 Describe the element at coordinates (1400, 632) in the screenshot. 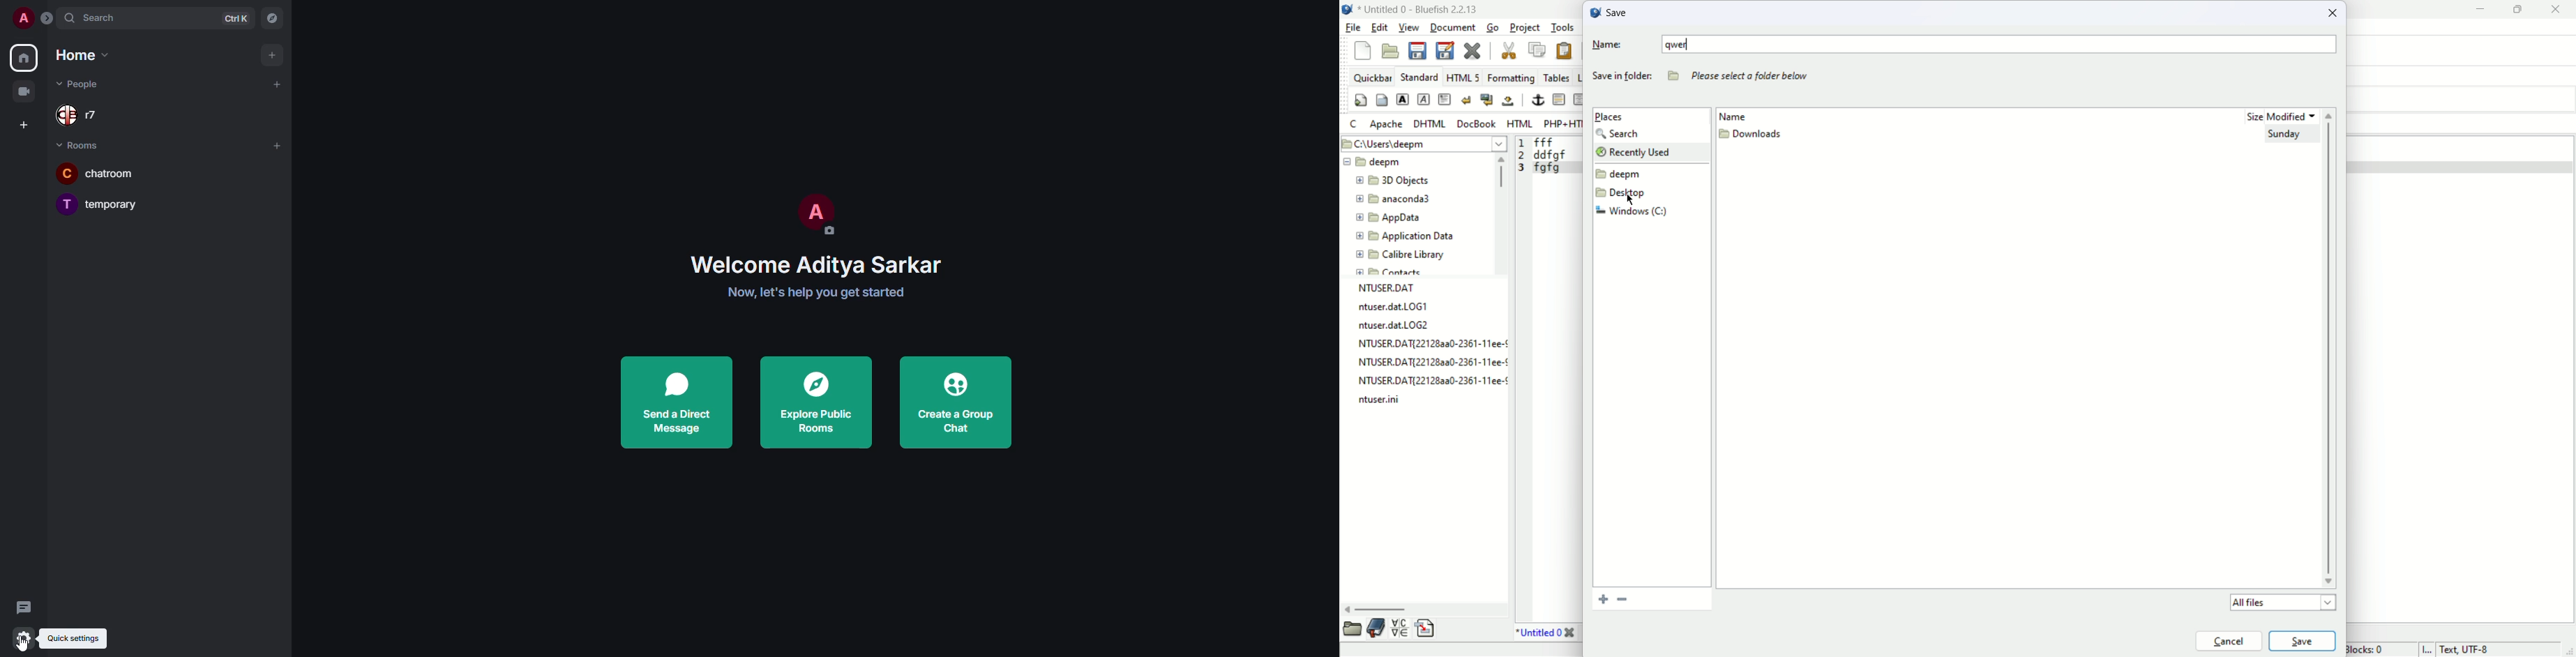

I see `charmap` at that location.